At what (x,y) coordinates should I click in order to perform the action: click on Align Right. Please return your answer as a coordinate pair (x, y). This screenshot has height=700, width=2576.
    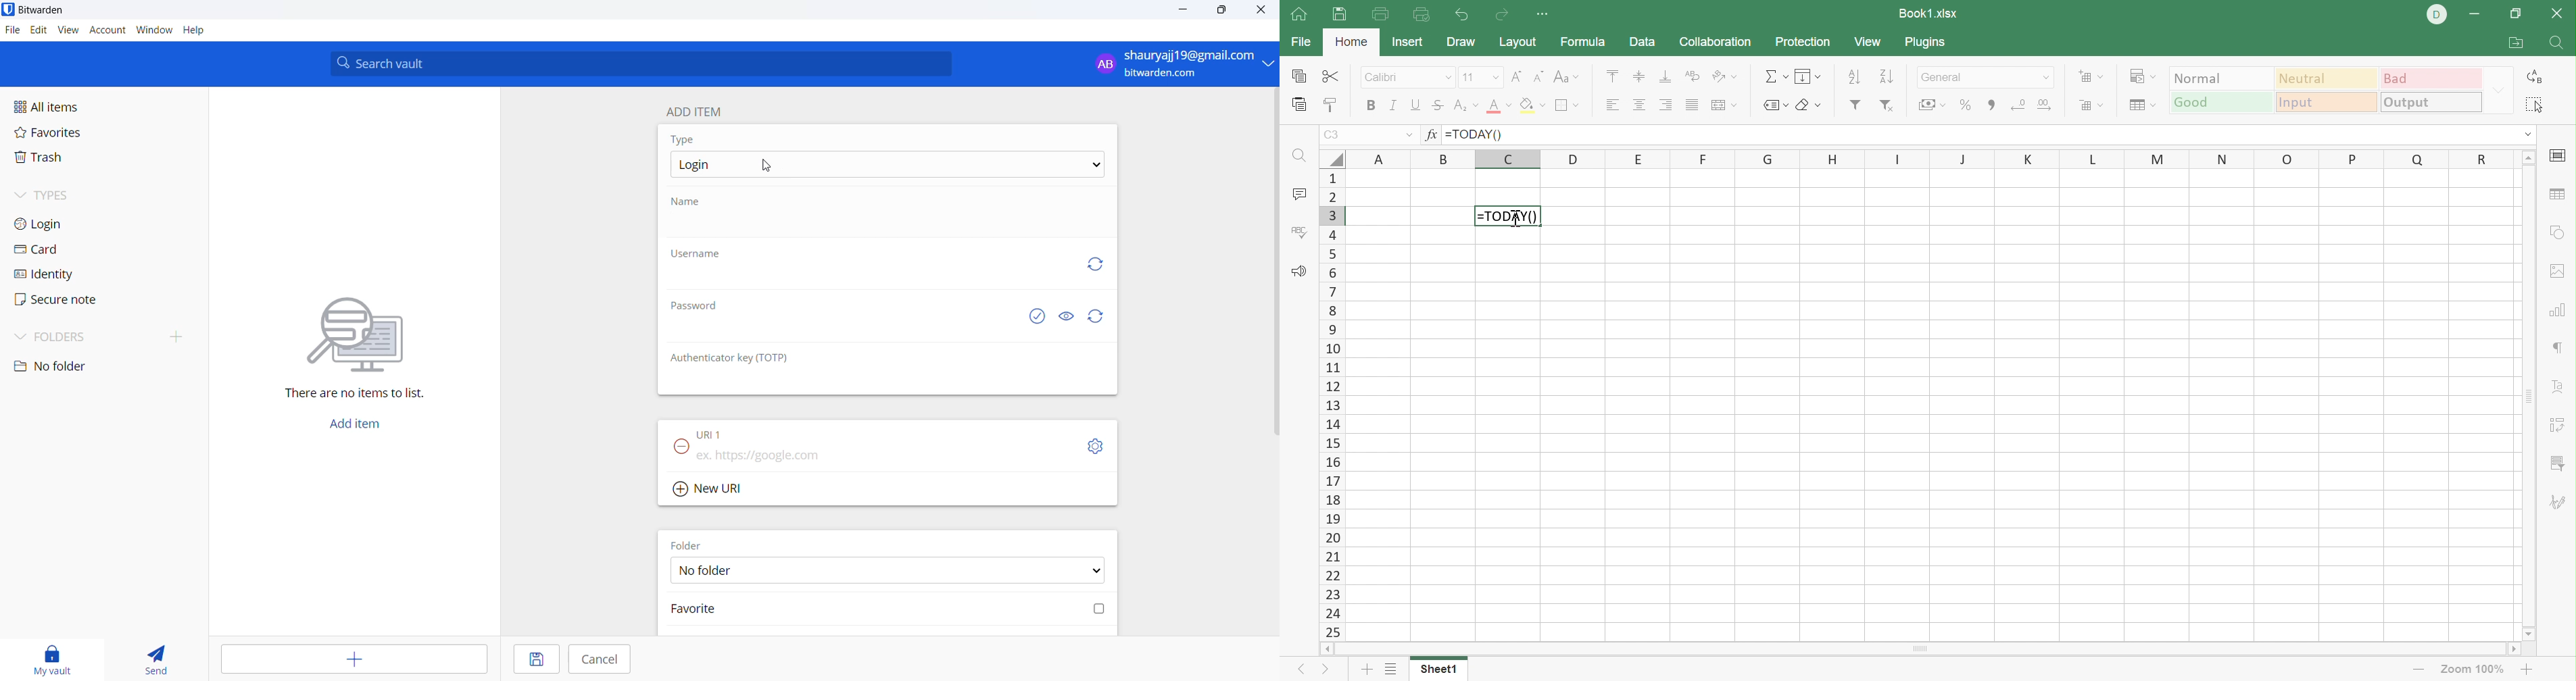
    Looking at the image, I should click on (1666, 105).